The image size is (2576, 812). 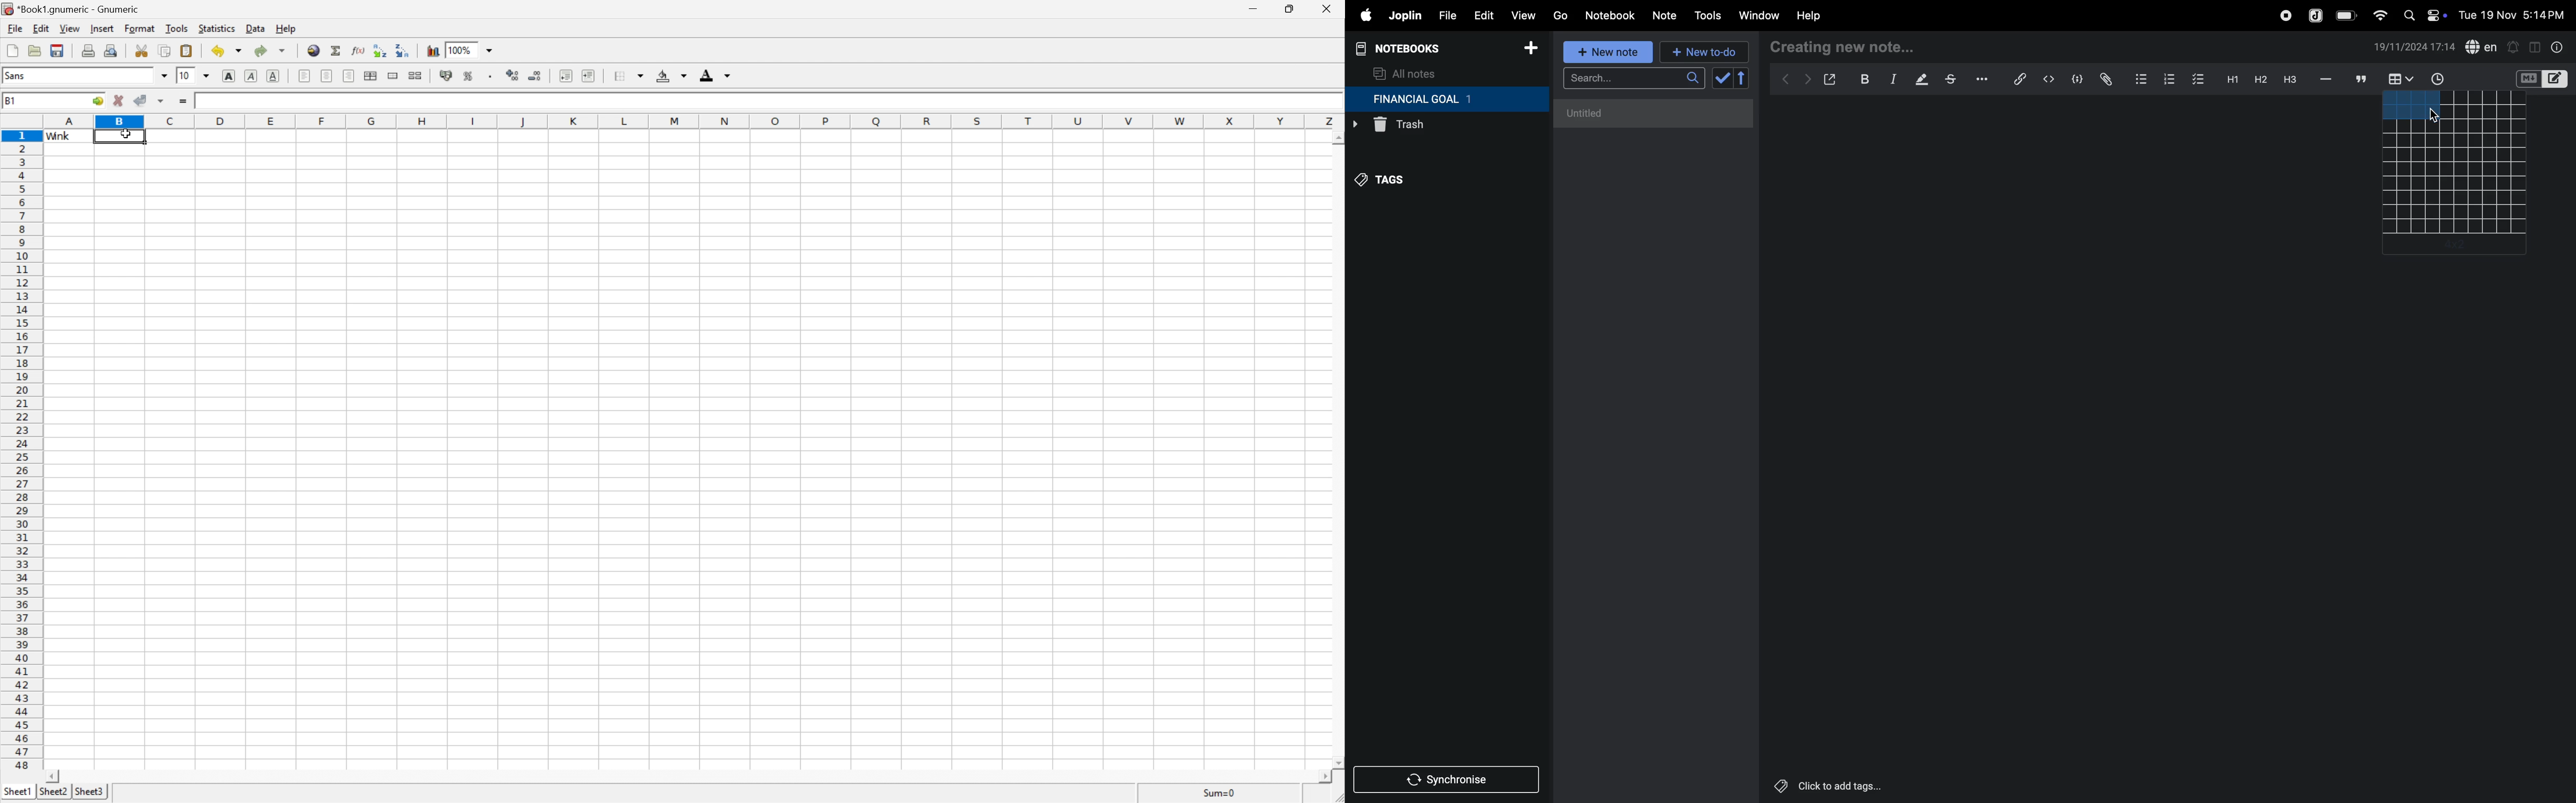 I want to click on alert, so click(x=2513, y=47).